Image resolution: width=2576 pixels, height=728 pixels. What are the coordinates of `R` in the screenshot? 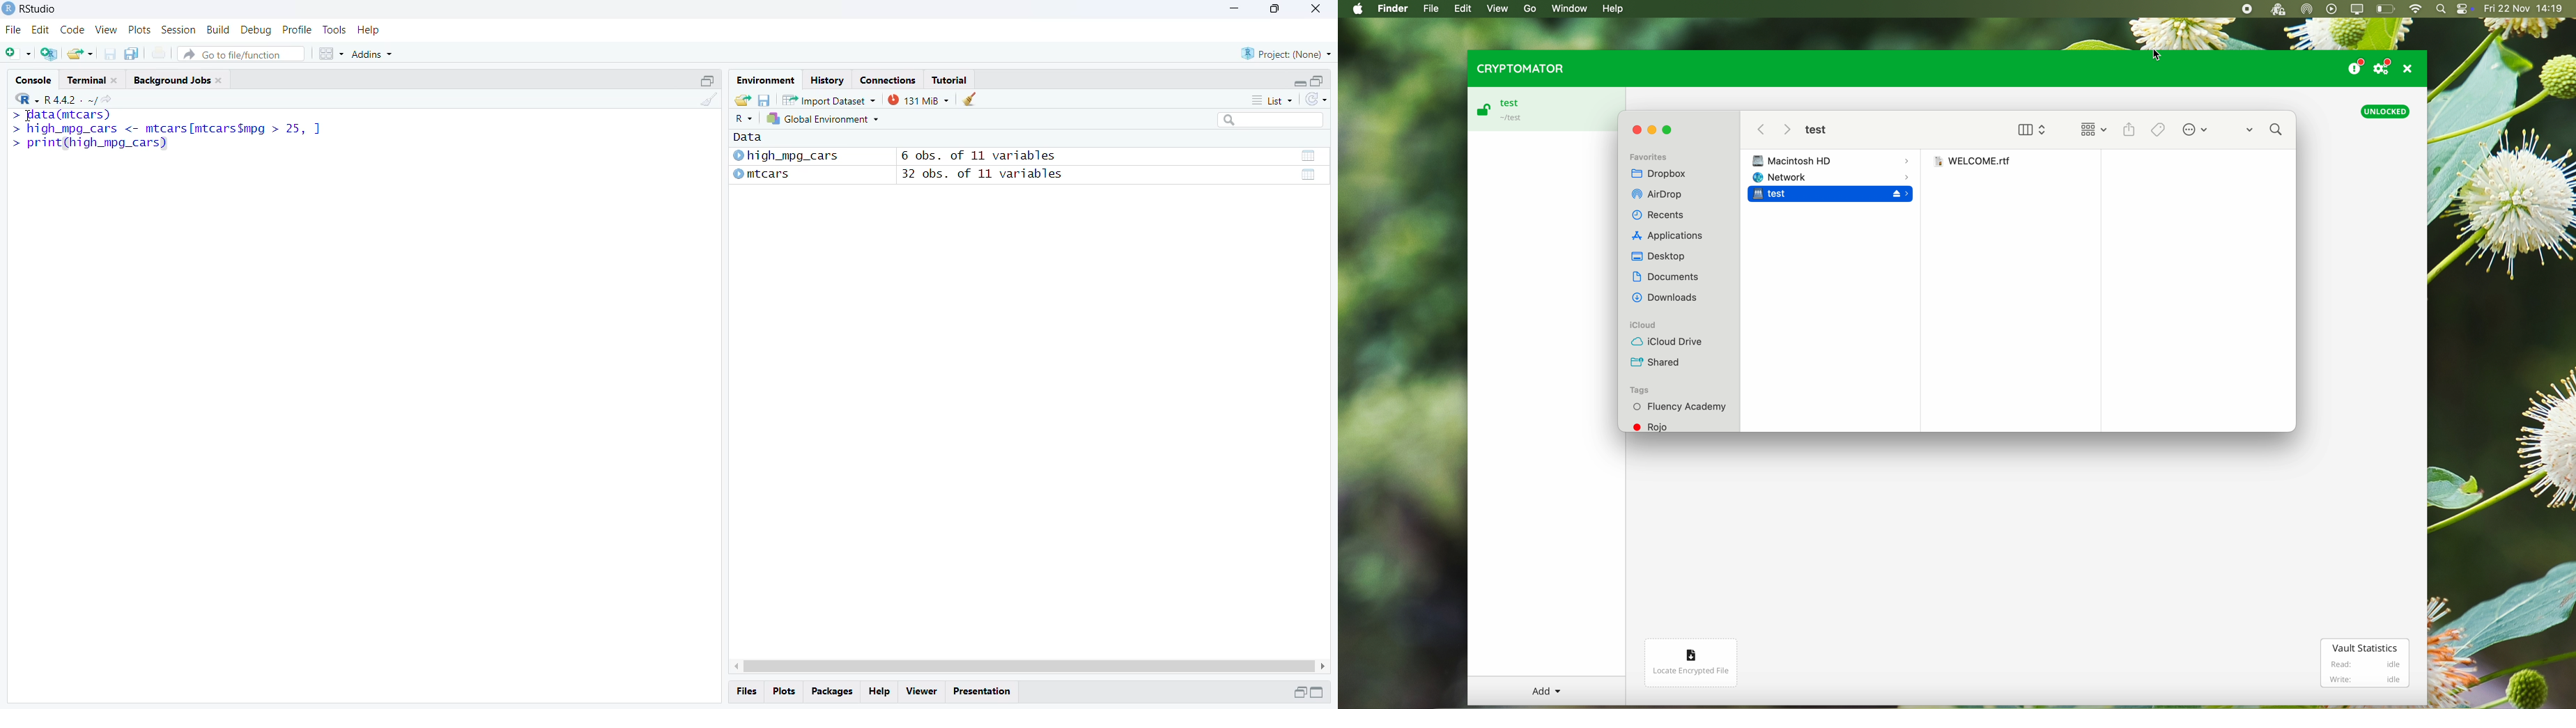 It's located at (741, 120).